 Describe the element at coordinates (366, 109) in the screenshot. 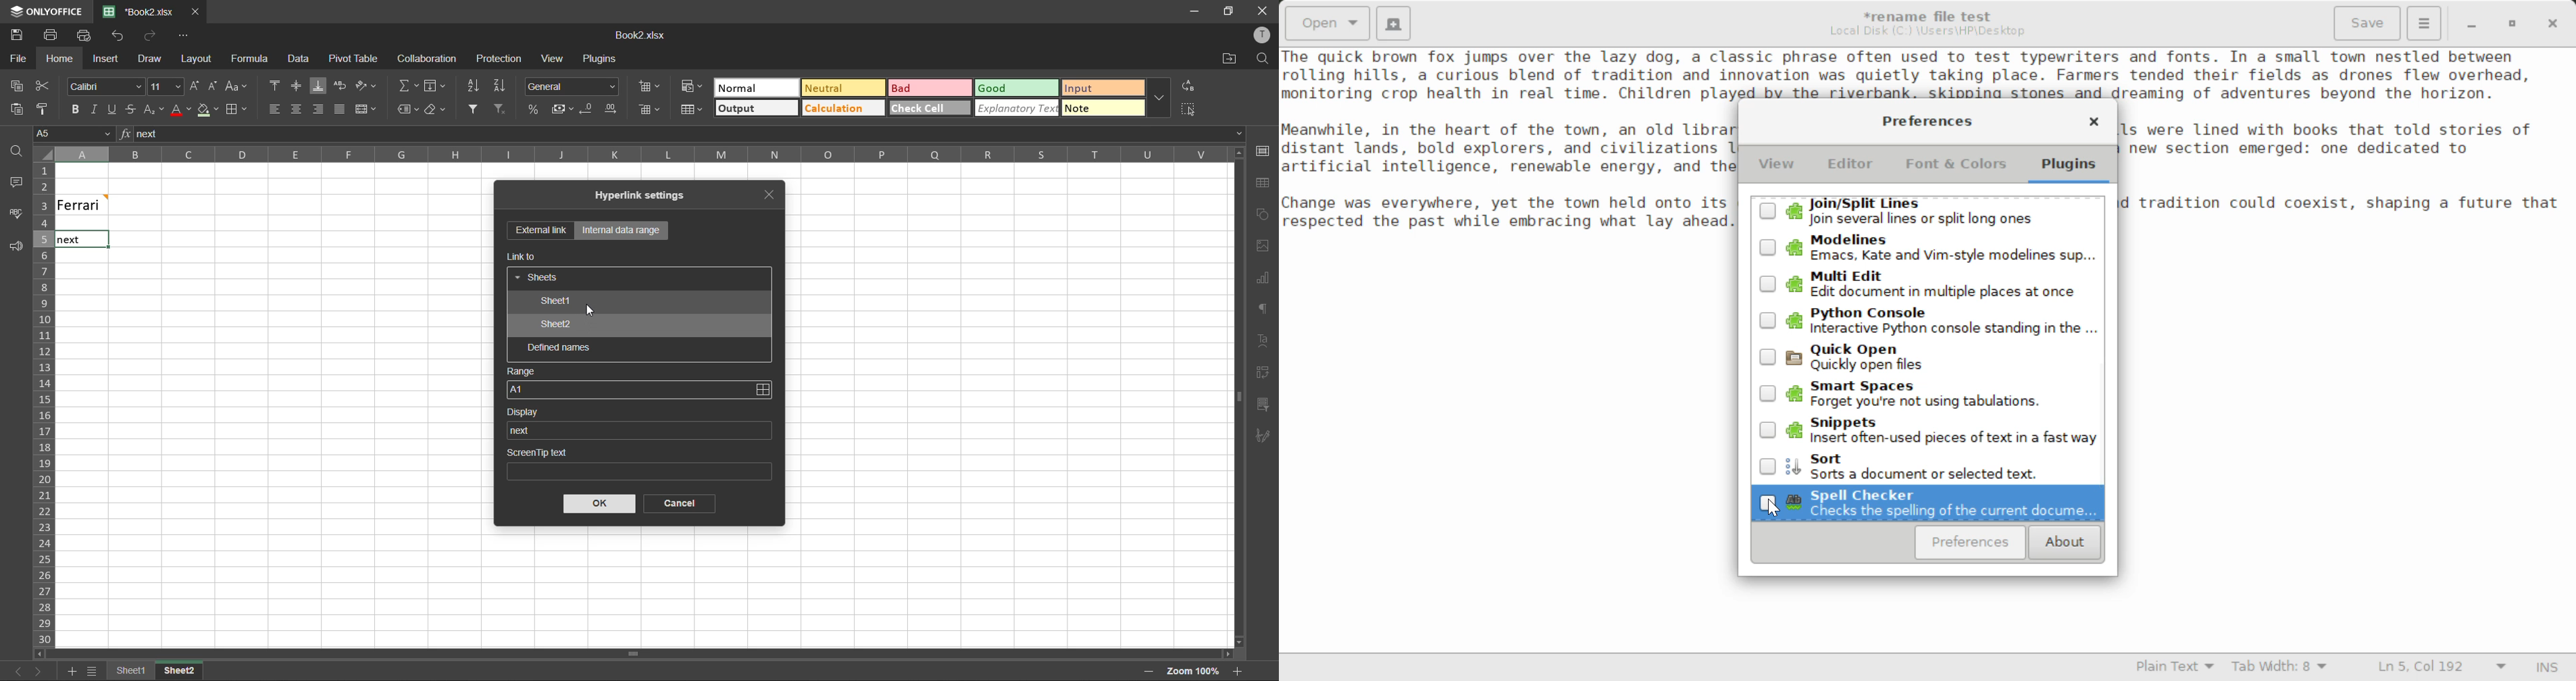

I see `merge and center` at that location.